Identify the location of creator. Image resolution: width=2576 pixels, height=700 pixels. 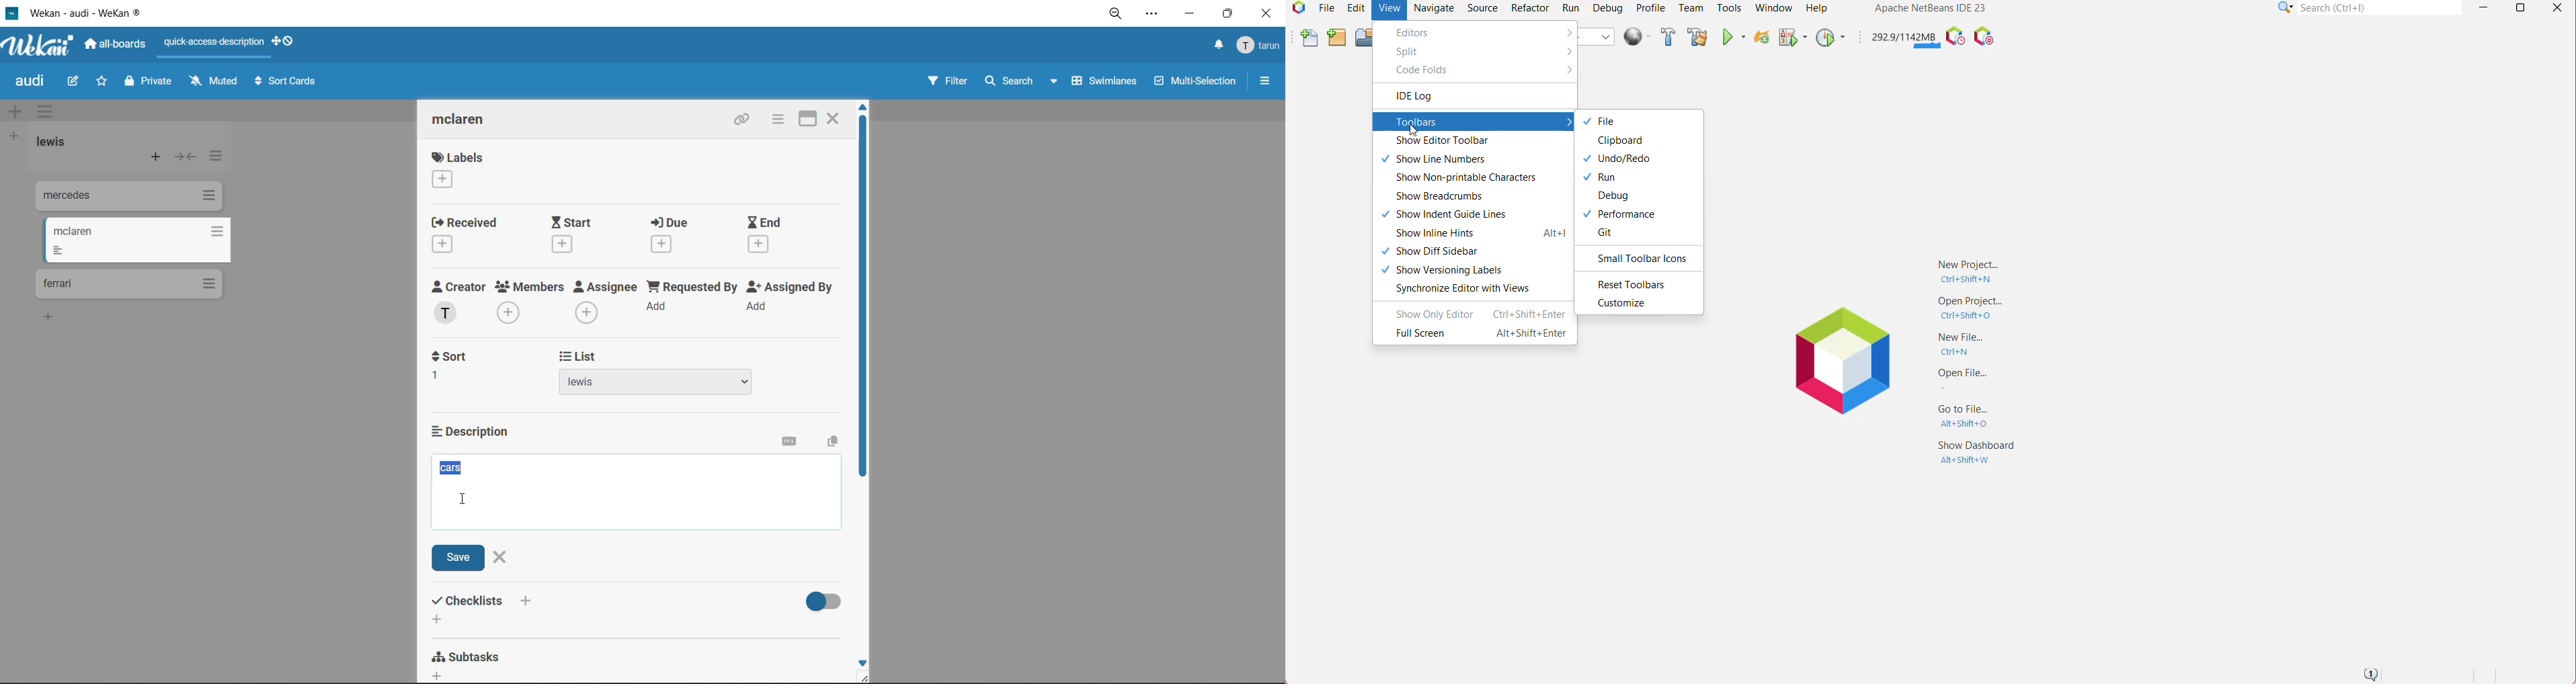
(462, 303).